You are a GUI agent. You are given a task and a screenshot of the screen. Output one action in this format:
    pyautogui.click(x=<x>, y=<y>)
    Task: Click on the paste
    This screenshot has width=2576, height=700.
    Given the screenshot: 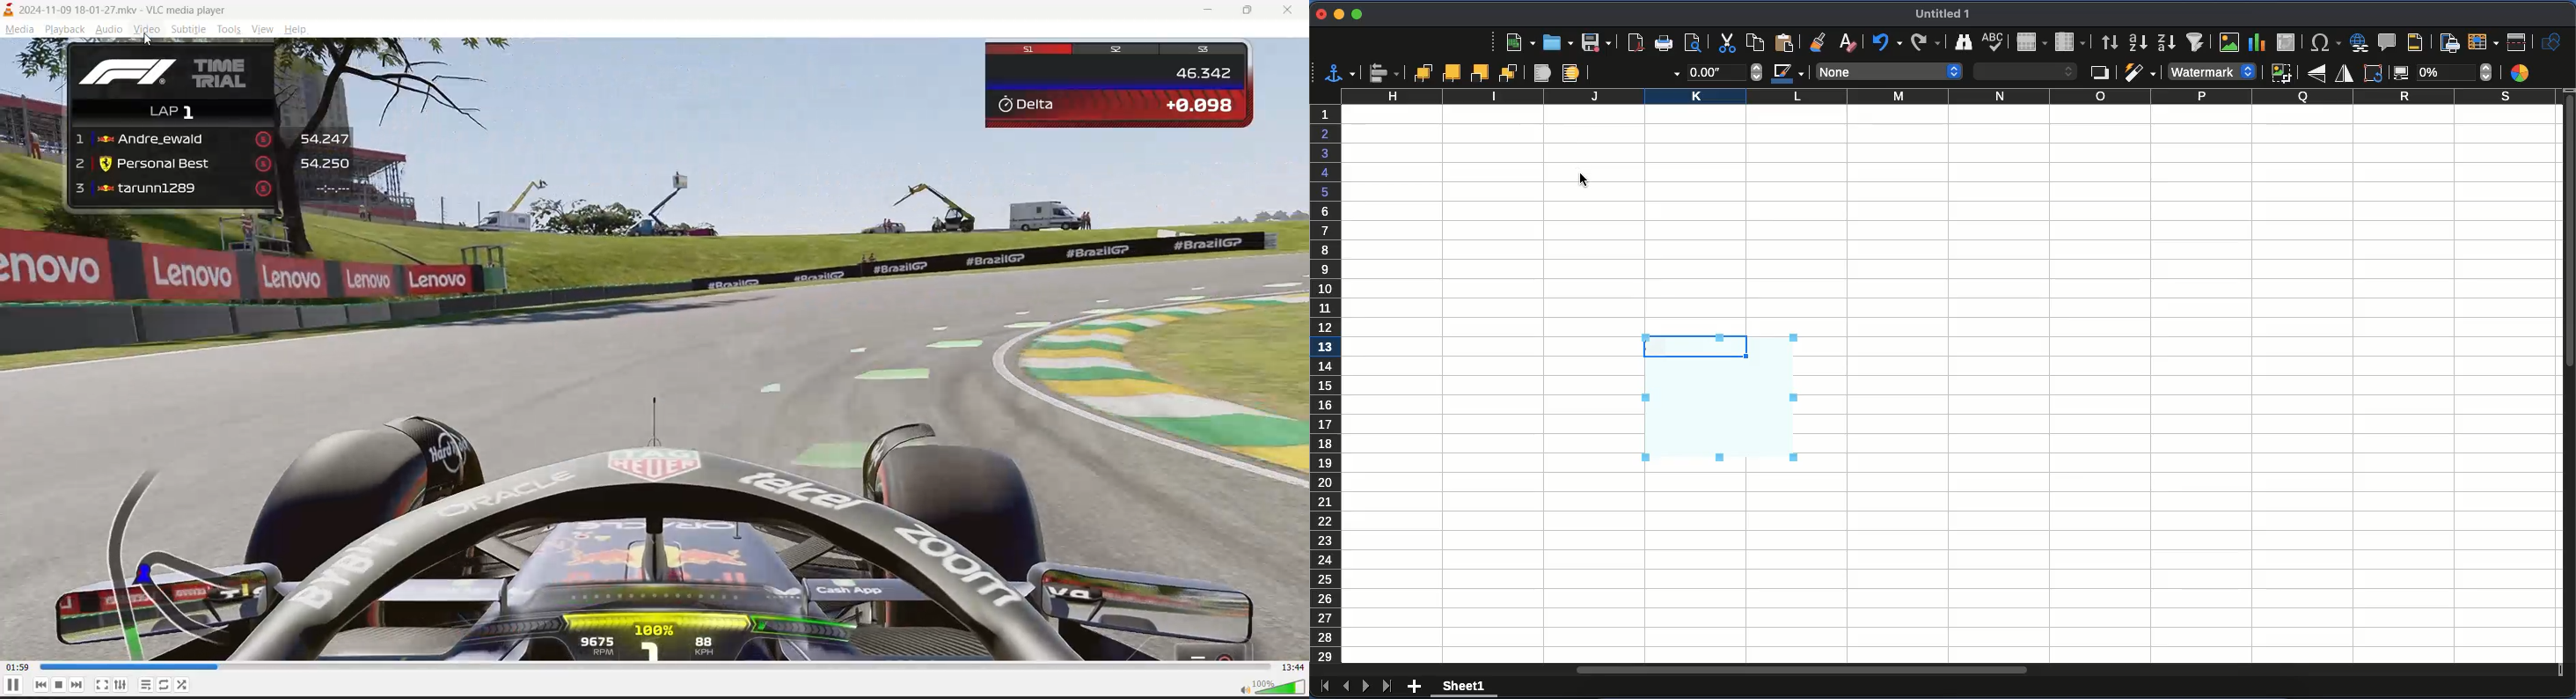 What is the action you would take?
    pyautogui.click(x=1753, y=41)
    